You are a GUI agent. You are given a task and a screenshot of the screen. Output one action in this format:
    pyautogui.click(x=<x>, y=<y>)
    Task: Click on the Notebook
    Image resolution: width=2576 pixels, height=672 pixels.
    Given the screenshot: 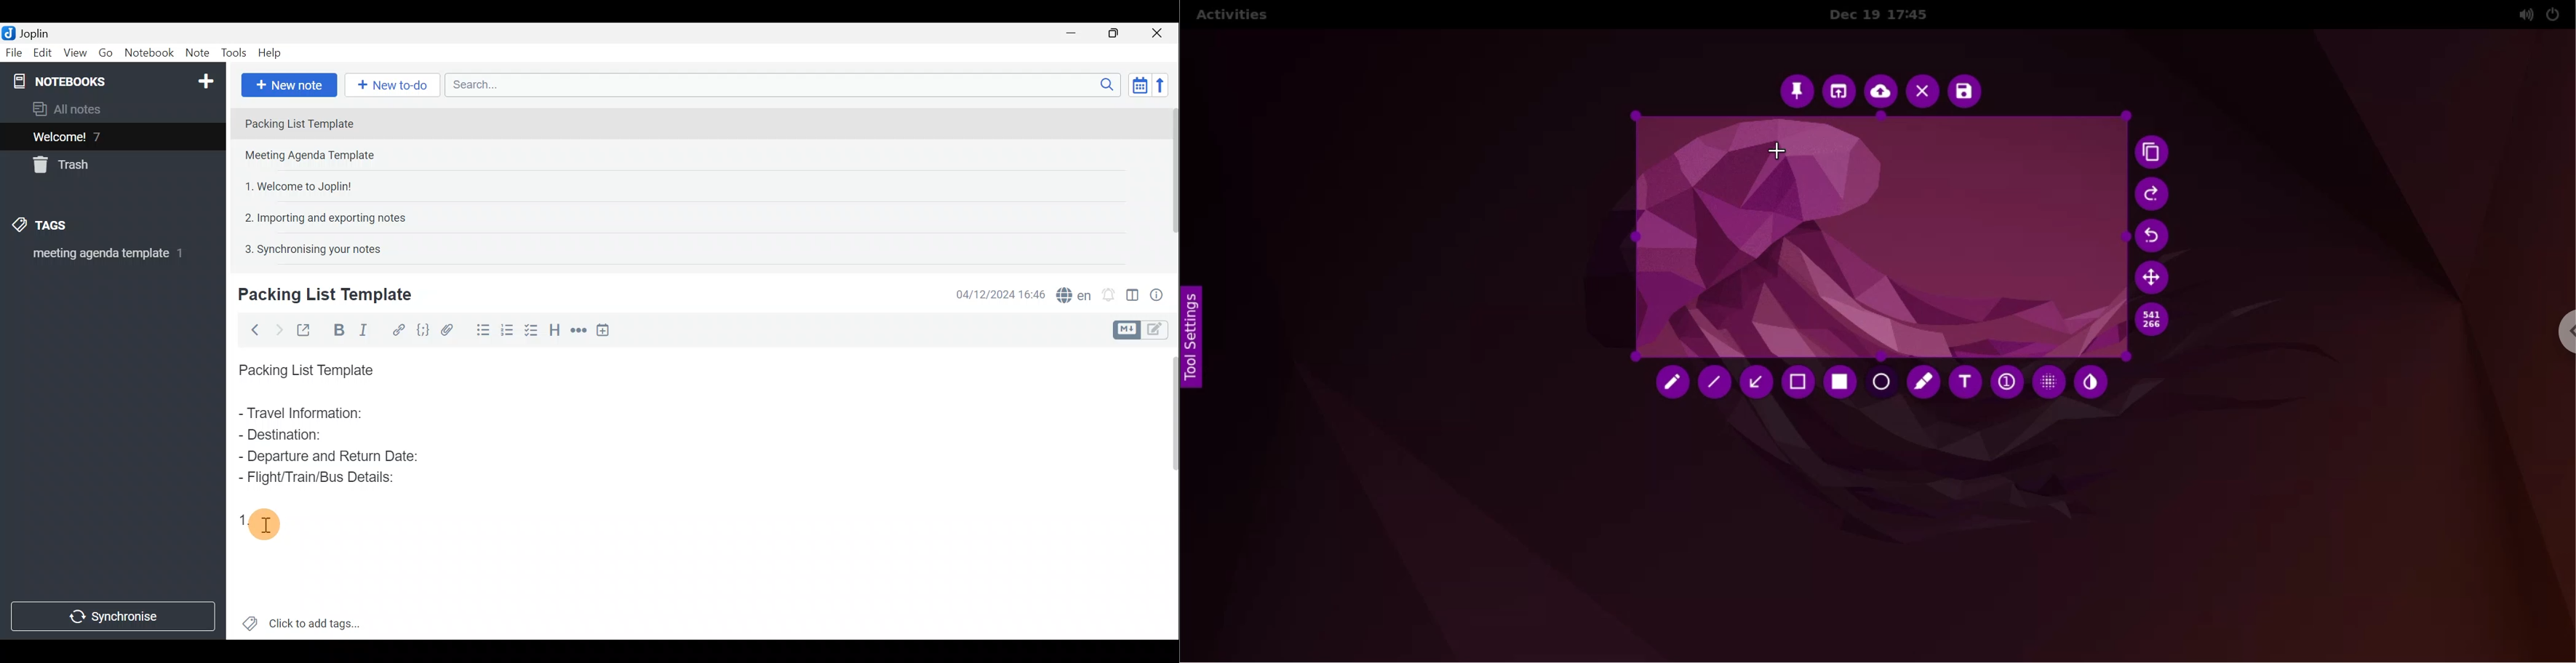 What is the action you would take?
    pyautogui.click(x=149, y=55)
    